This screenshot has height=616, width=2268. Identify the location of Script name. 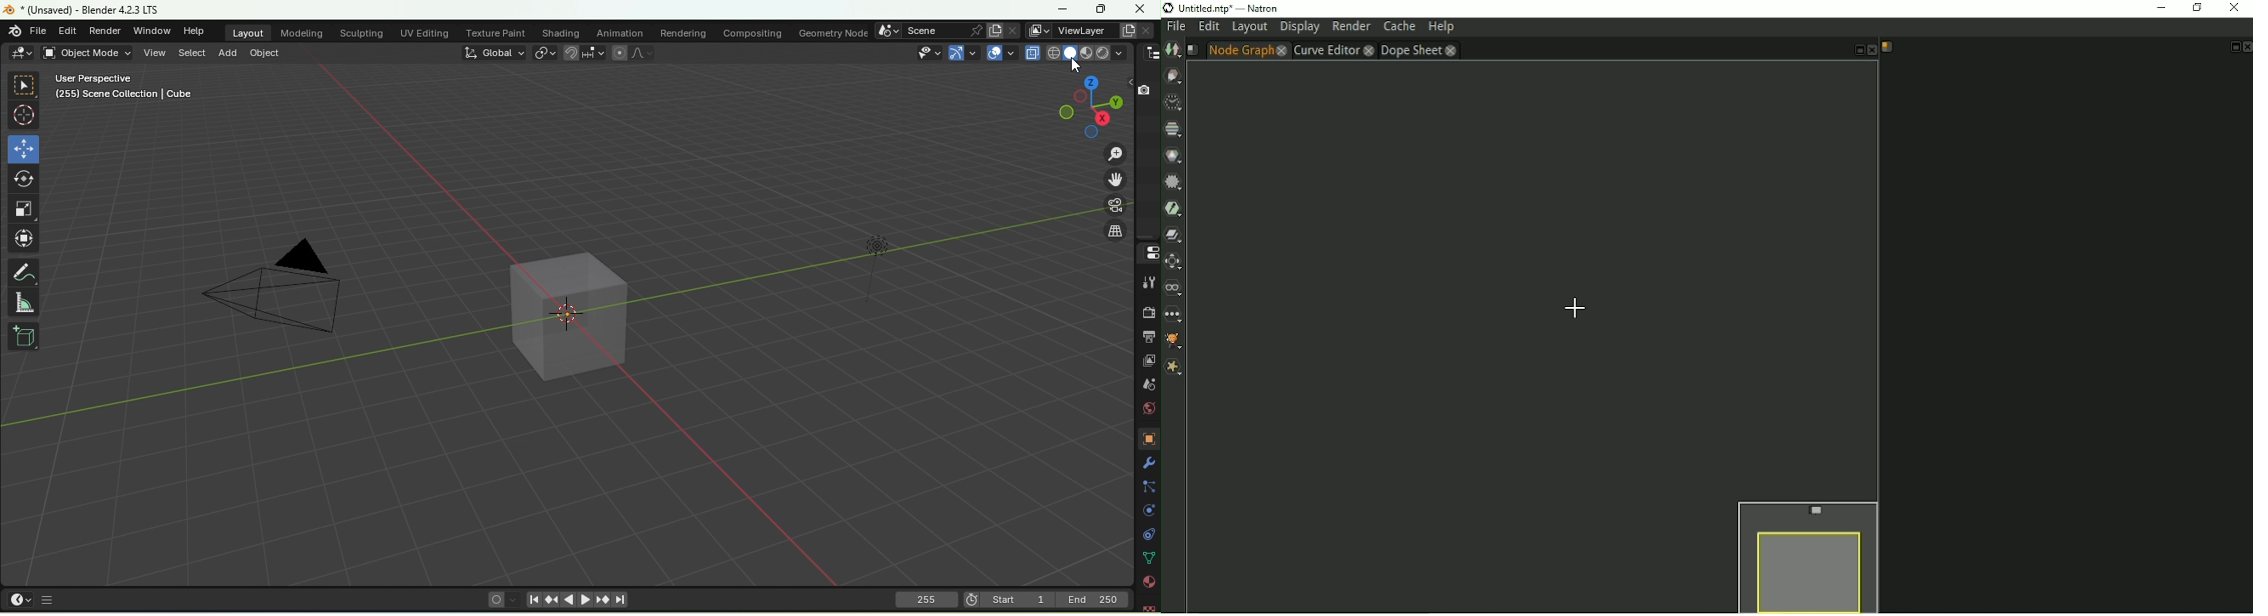
(1887, 47).